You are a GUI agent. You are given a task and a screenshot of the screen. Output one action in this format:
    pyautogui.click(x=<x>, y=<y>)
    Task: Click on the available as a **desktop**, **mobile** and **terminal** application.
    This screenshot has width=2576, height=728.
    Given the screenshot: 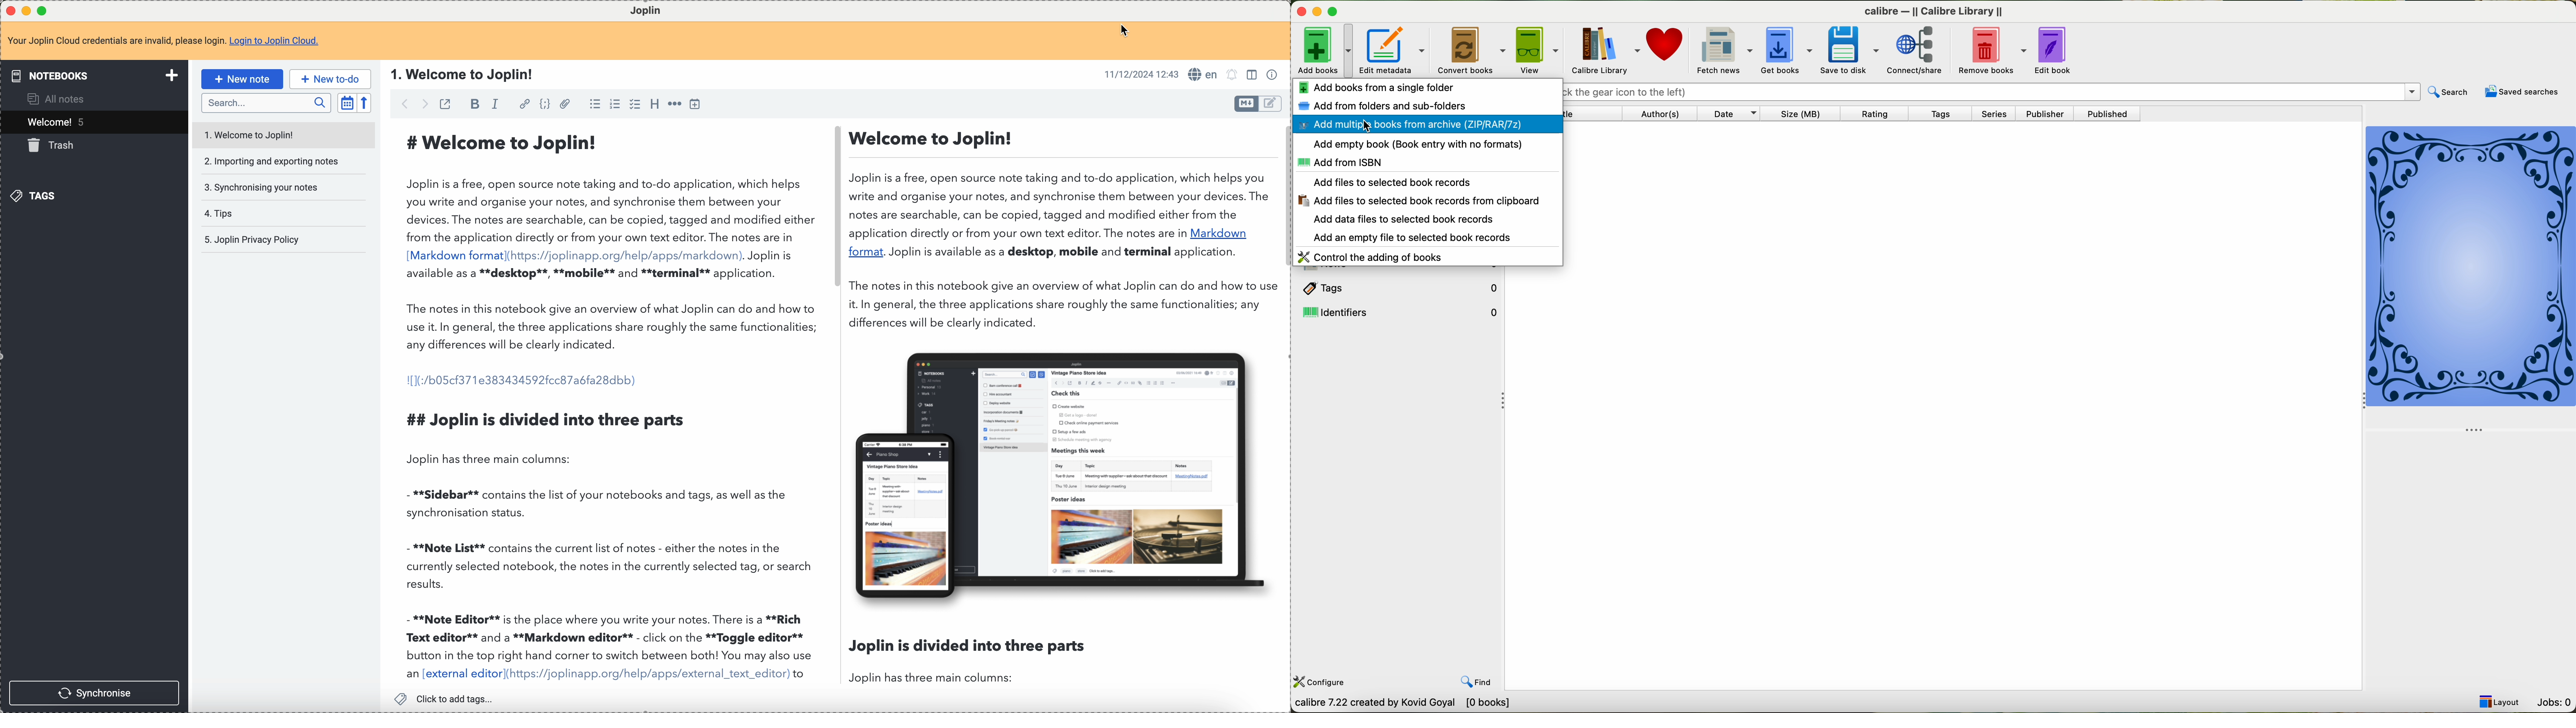 What is the action you would take?
    pyautogui.click(x=591, y=275)
    